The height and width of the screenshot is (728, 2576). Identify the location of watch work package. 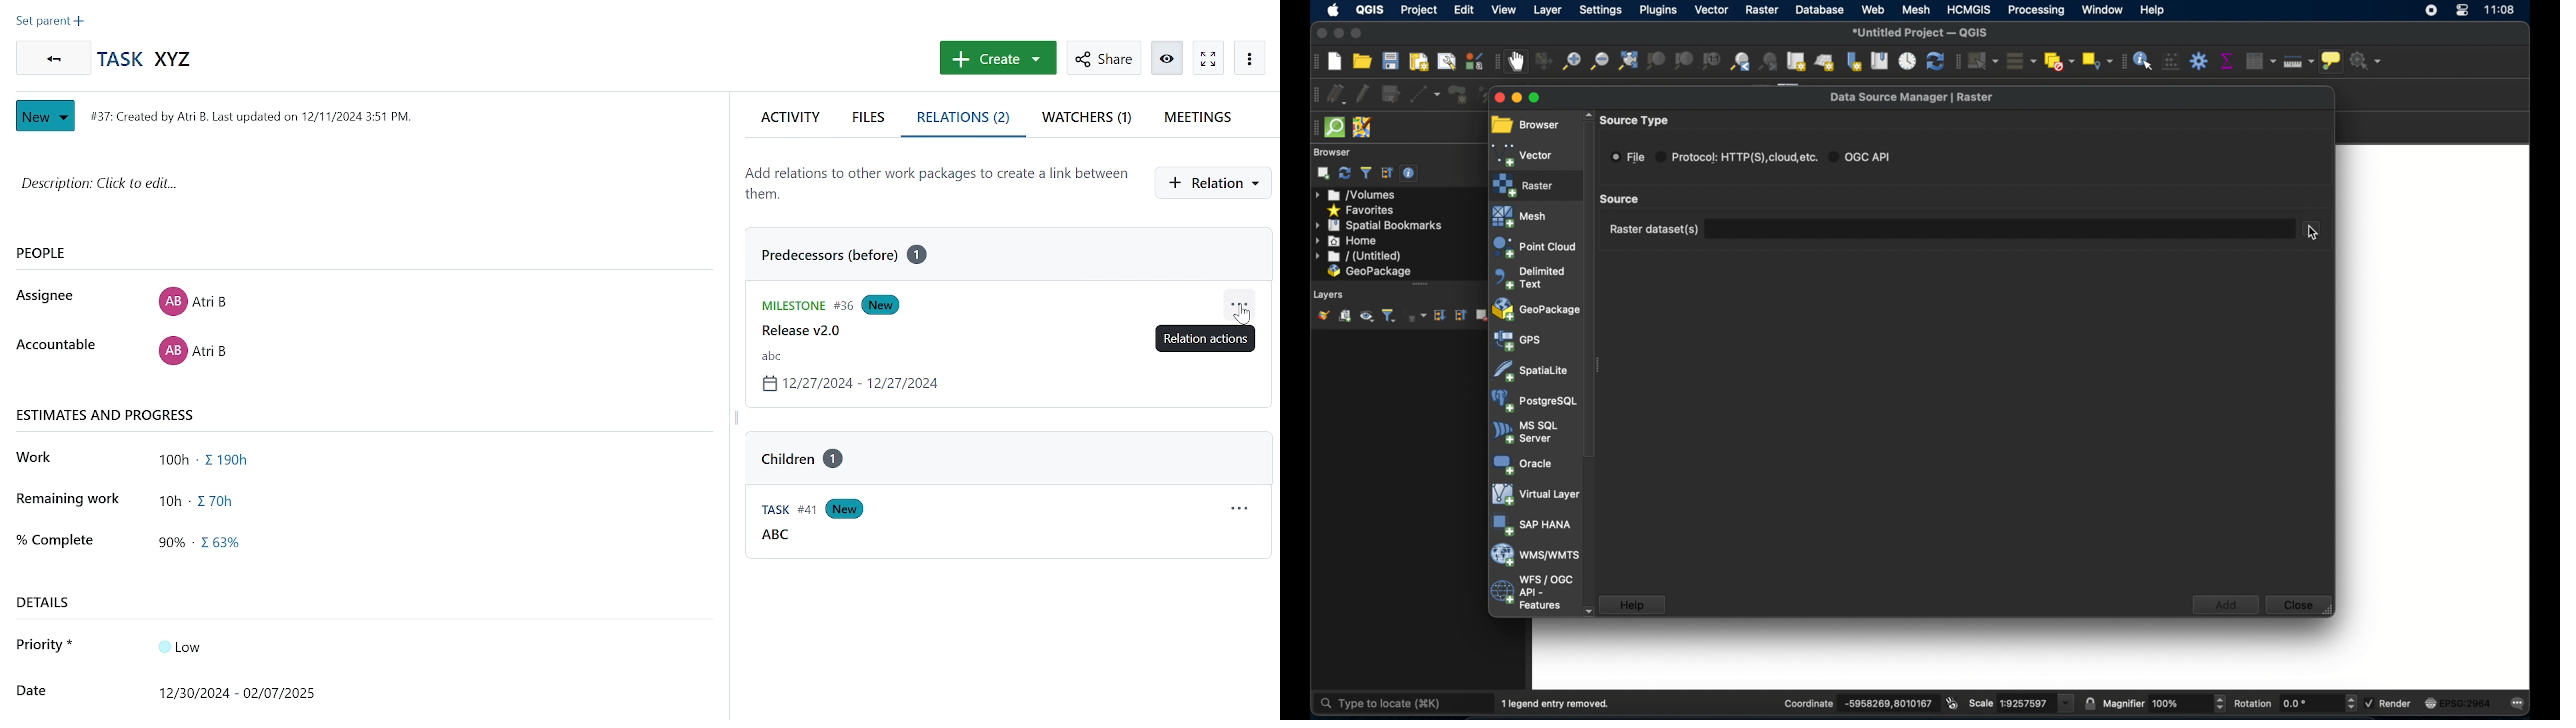
(1207, 58).